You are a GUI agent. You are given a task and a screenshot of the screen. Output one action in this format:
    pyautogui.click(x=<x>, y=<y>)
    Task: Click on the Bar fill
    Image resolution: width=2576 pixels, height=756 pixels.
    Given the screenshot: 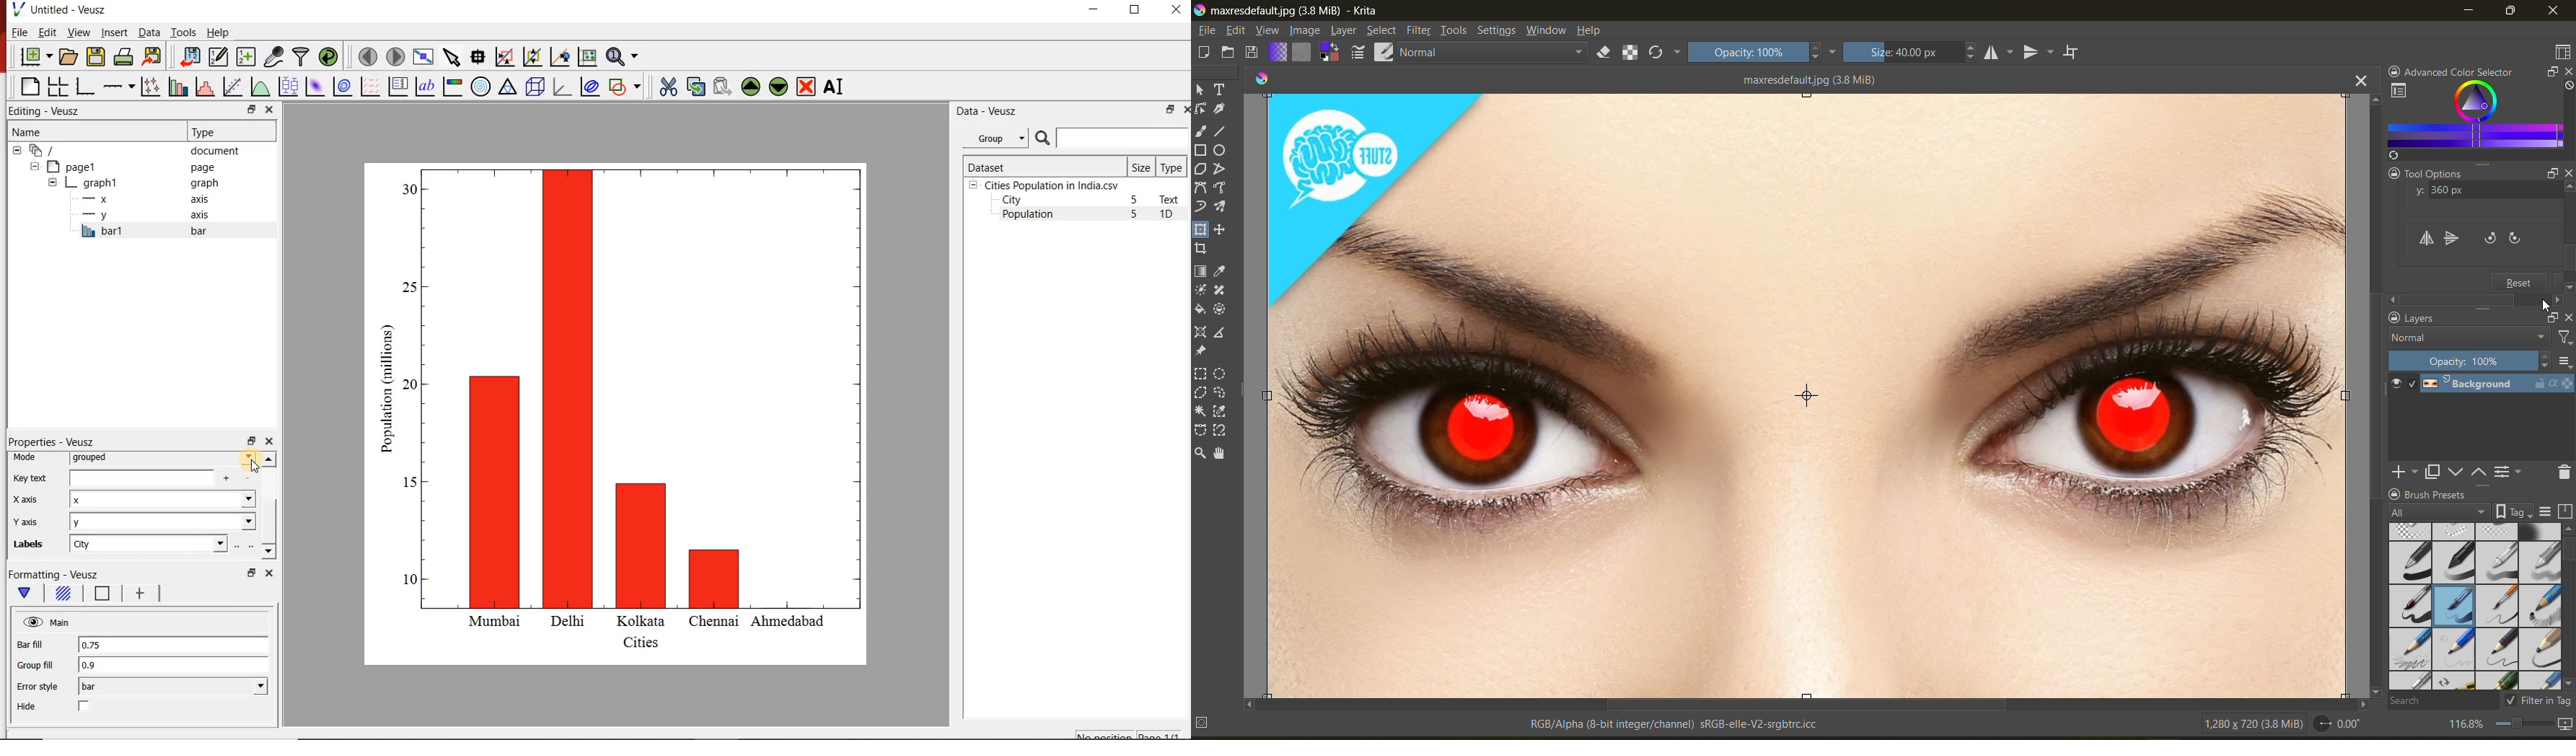 What is the action you would take?
    pyautogui.click(x=40, y=645)
    